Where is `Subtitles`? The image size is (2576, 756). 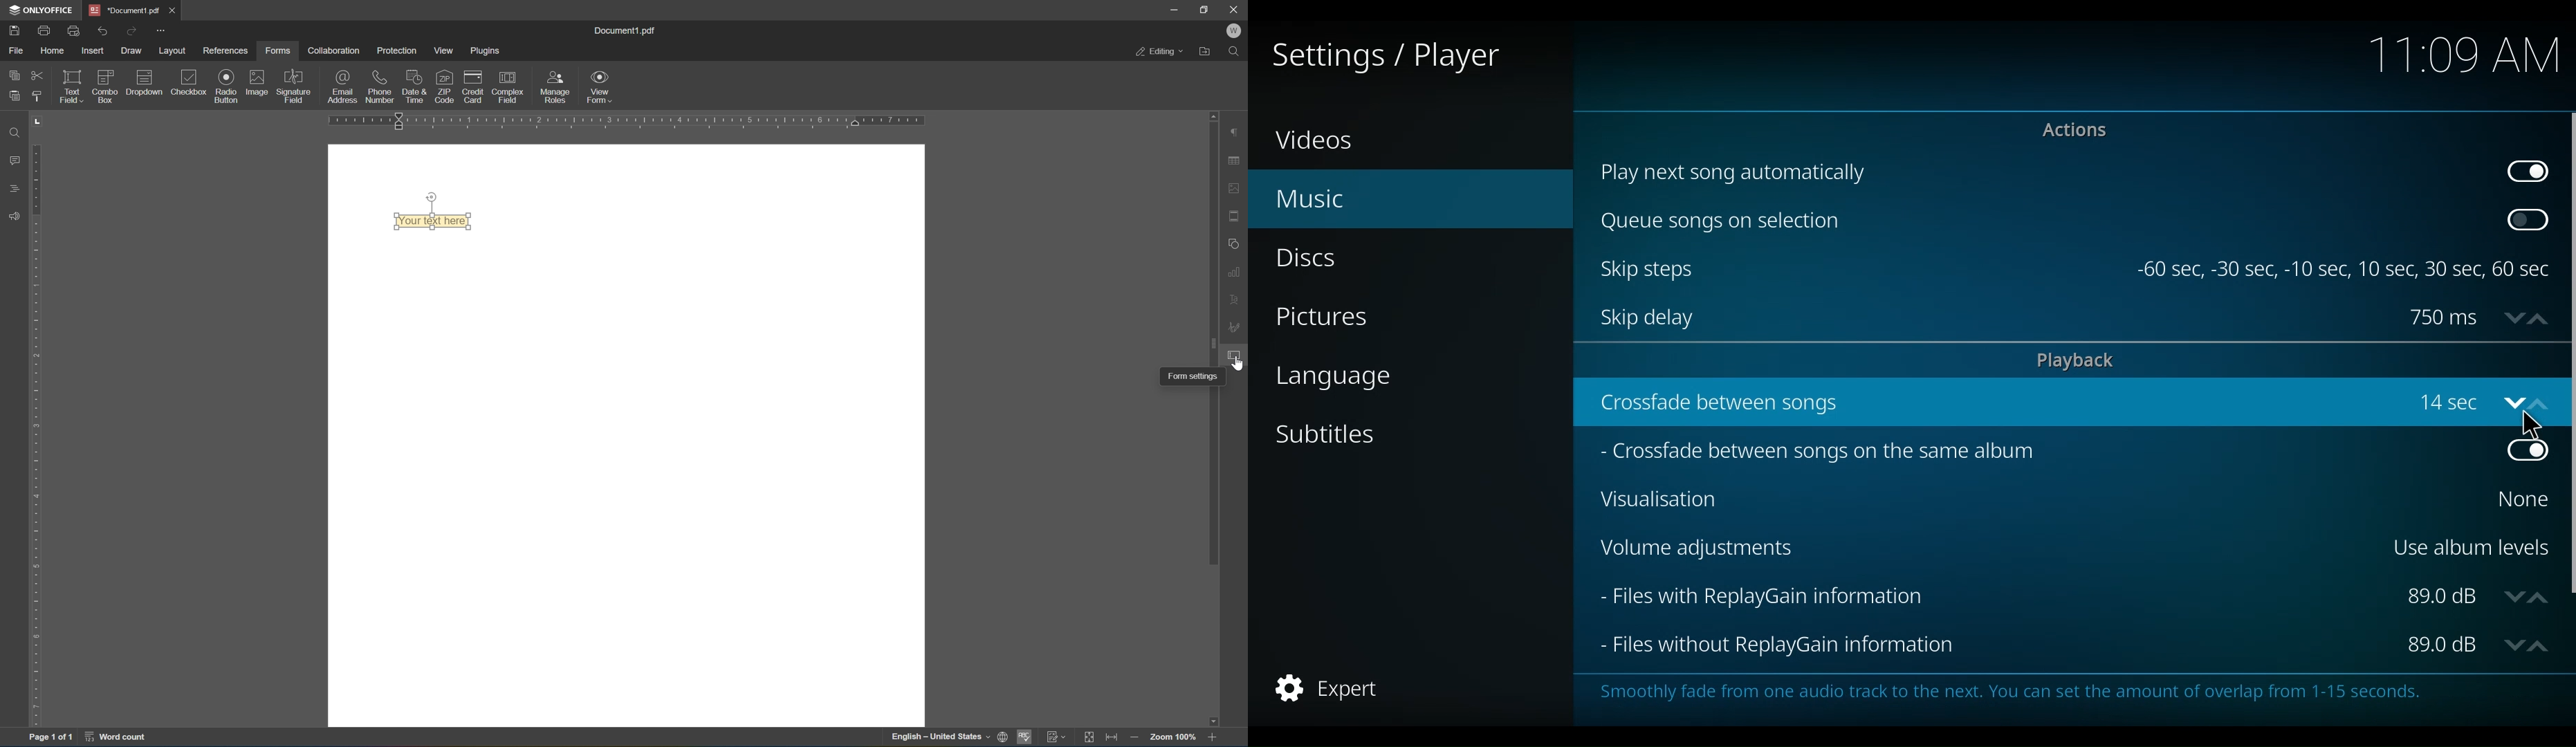
Subtitles is located at coordinates (1333, 436).